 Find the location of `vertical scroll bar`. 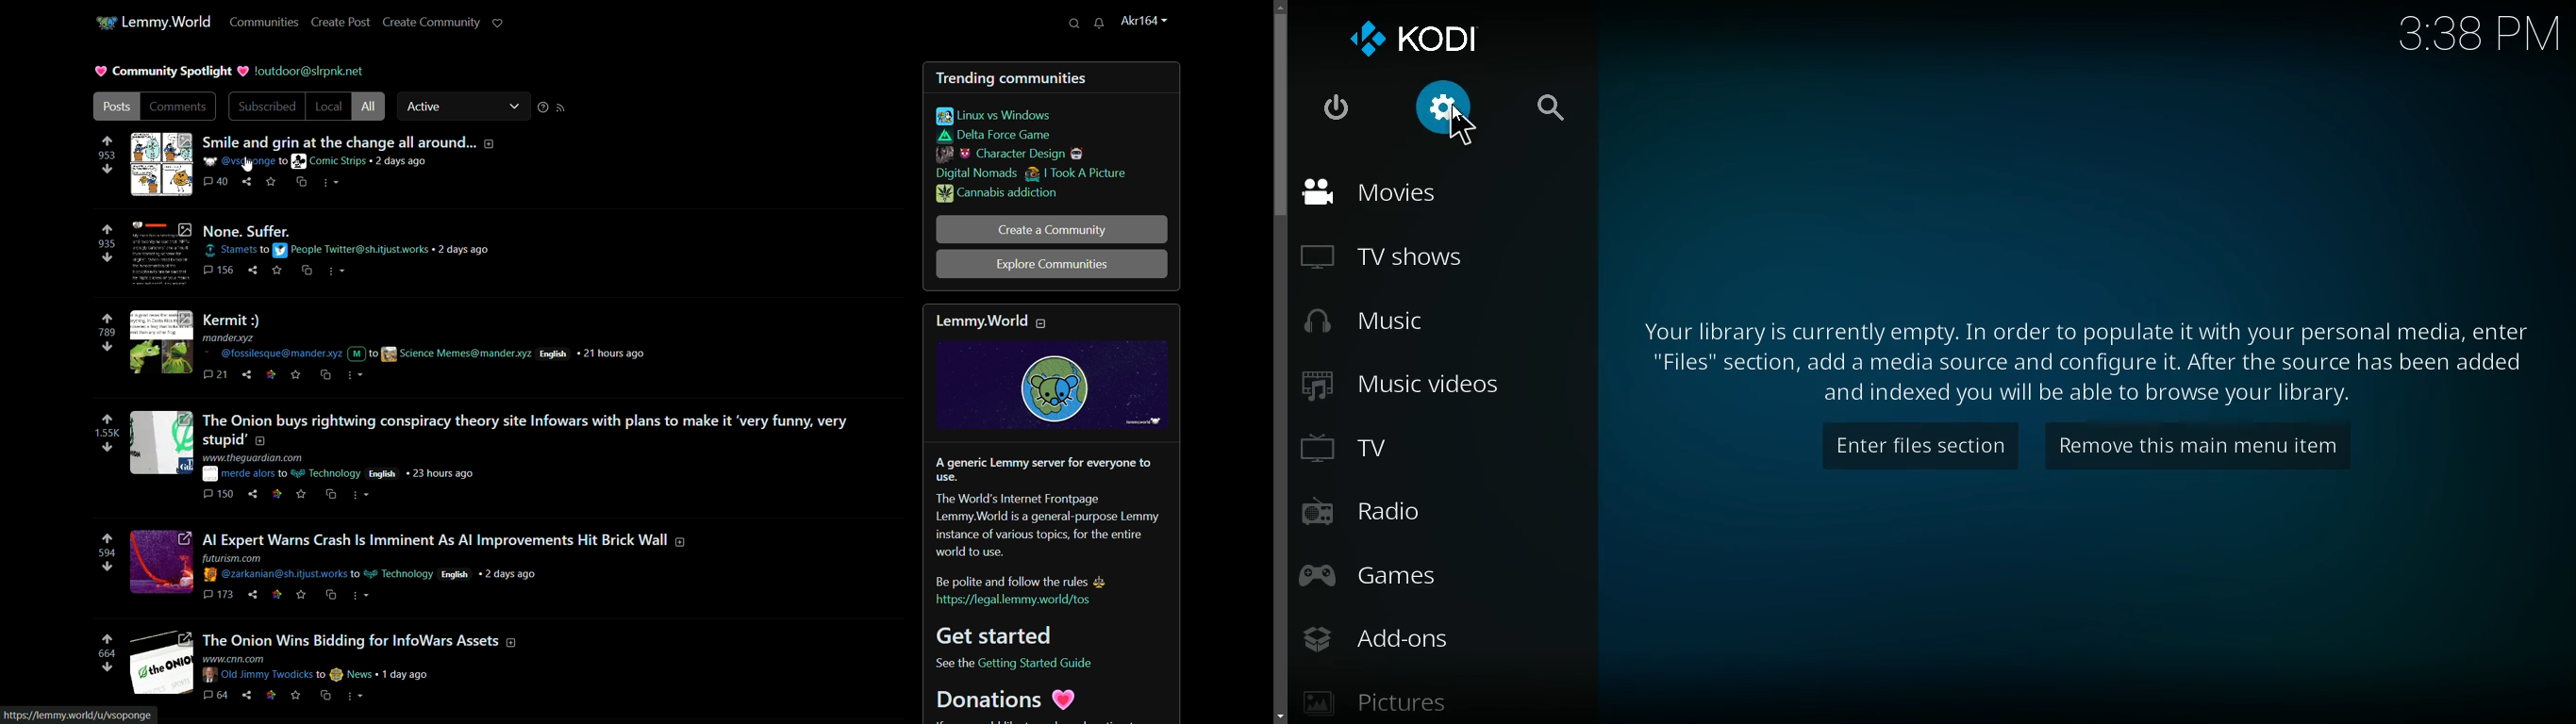

vertical scroll bar is located at coordinates (1275, 117).